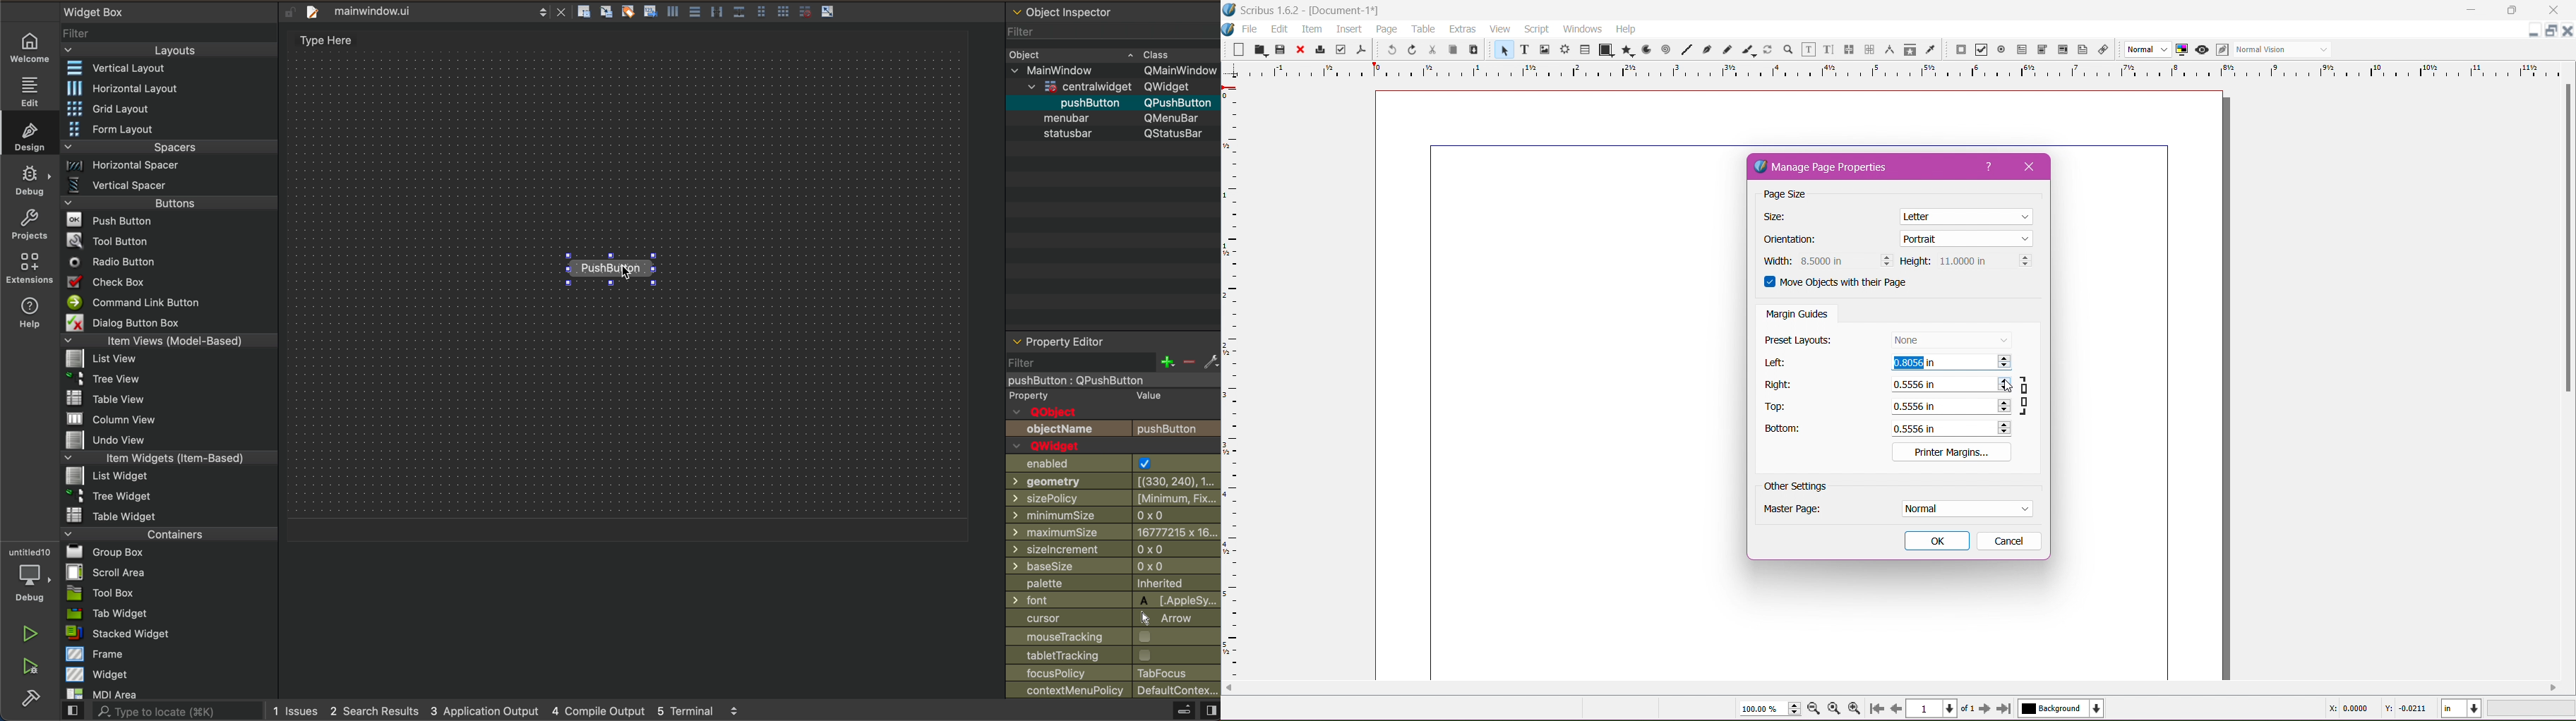 This screenshot has width=2576, height=728. I want to click on Unlink Text Frames, so click(1869, 49).